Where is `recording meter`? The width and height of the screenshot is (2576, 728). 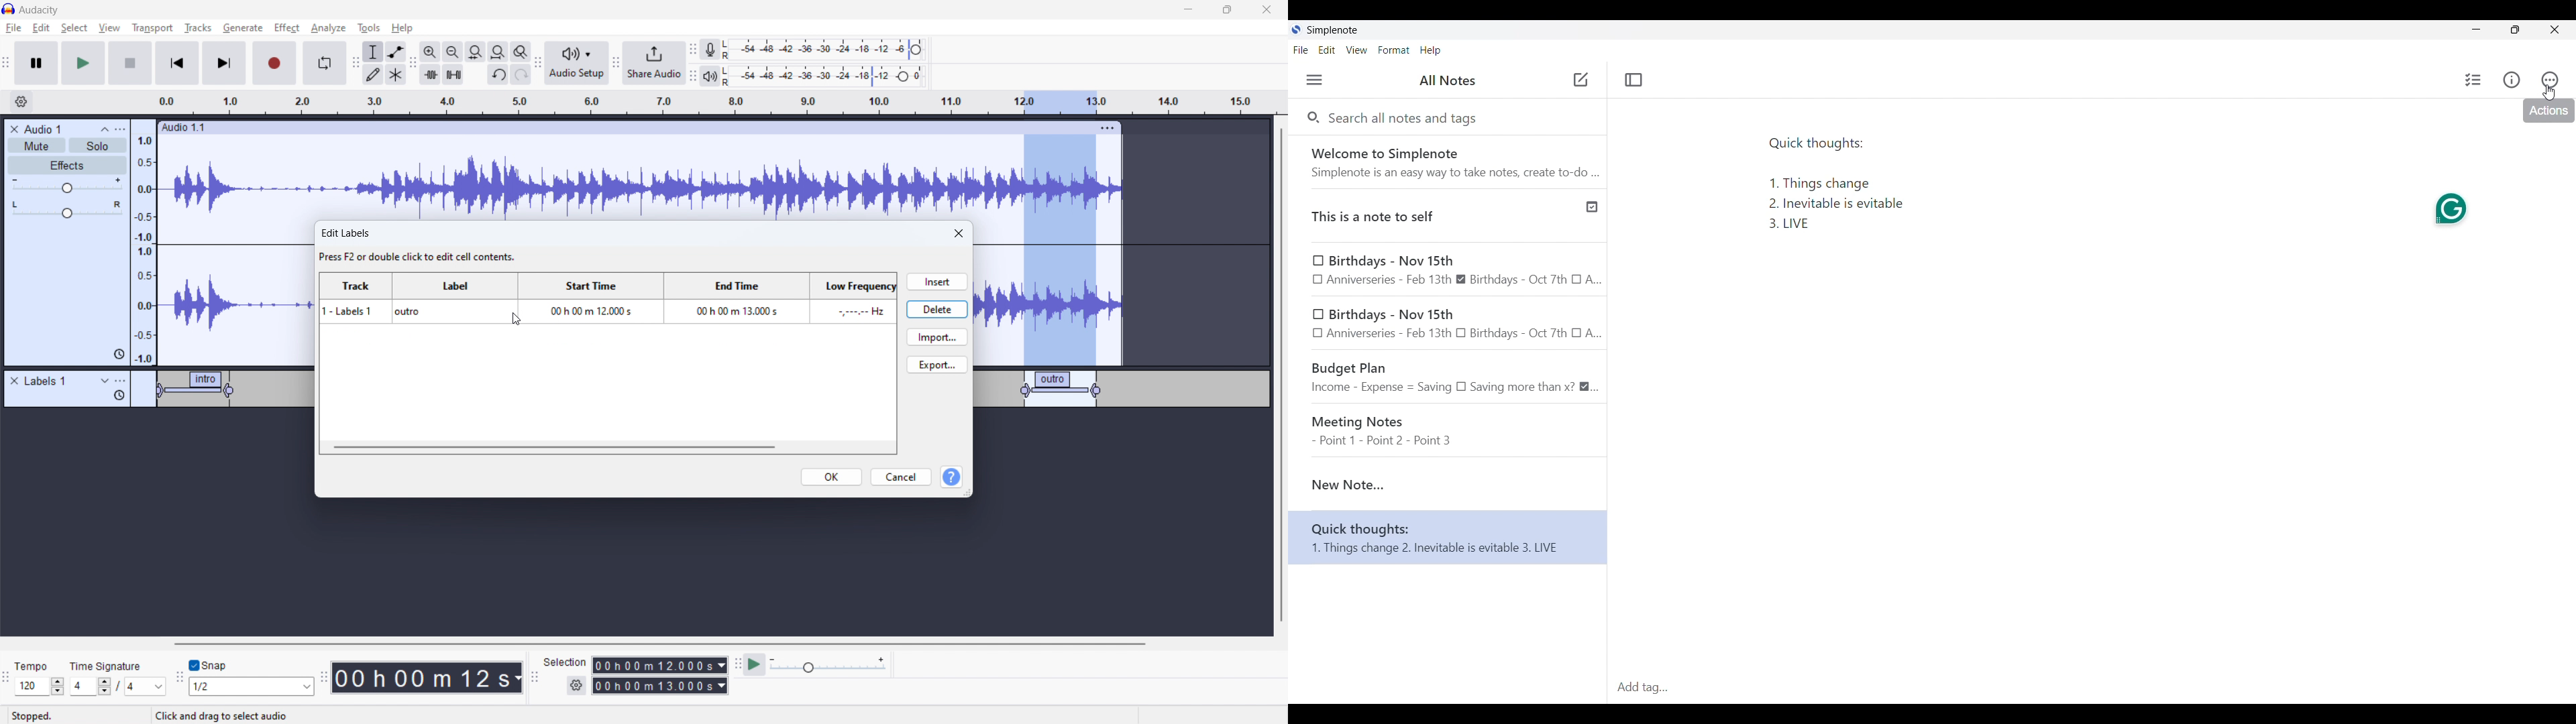
recording meter is located at coordinates (710, 50).